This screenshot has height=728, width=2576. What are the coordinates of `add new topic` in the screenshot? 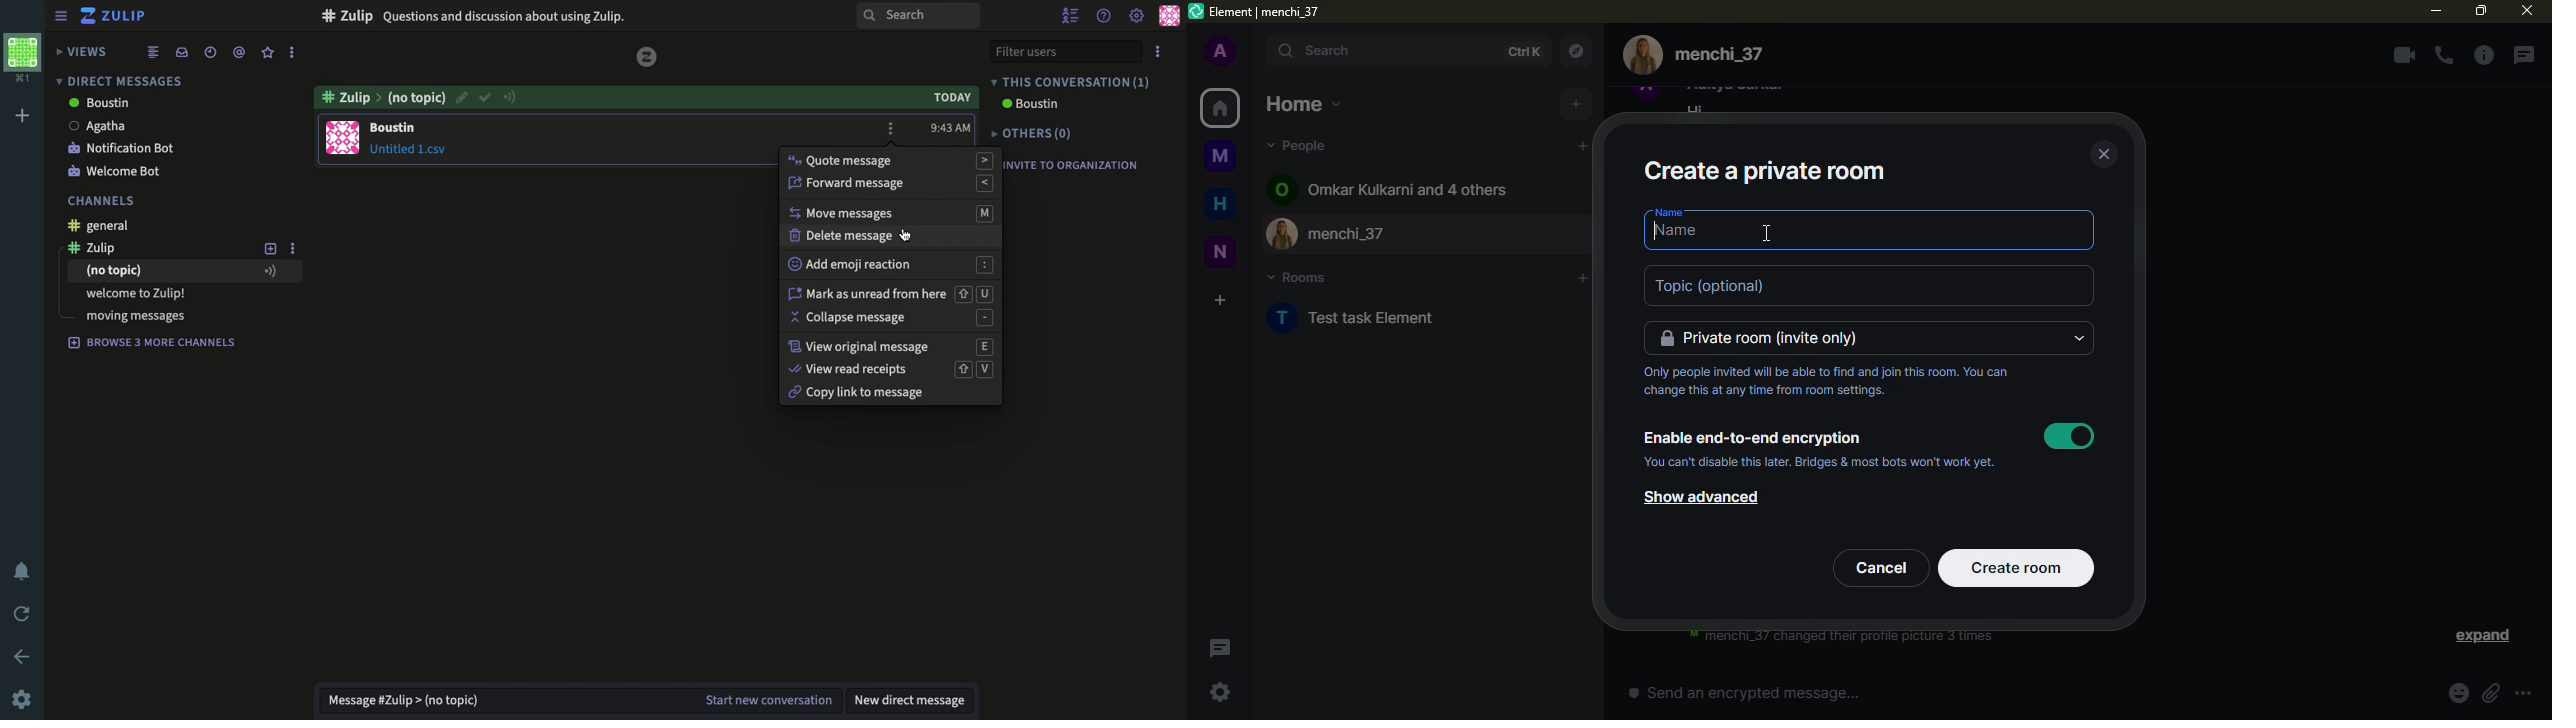 It's located at (271, 249).